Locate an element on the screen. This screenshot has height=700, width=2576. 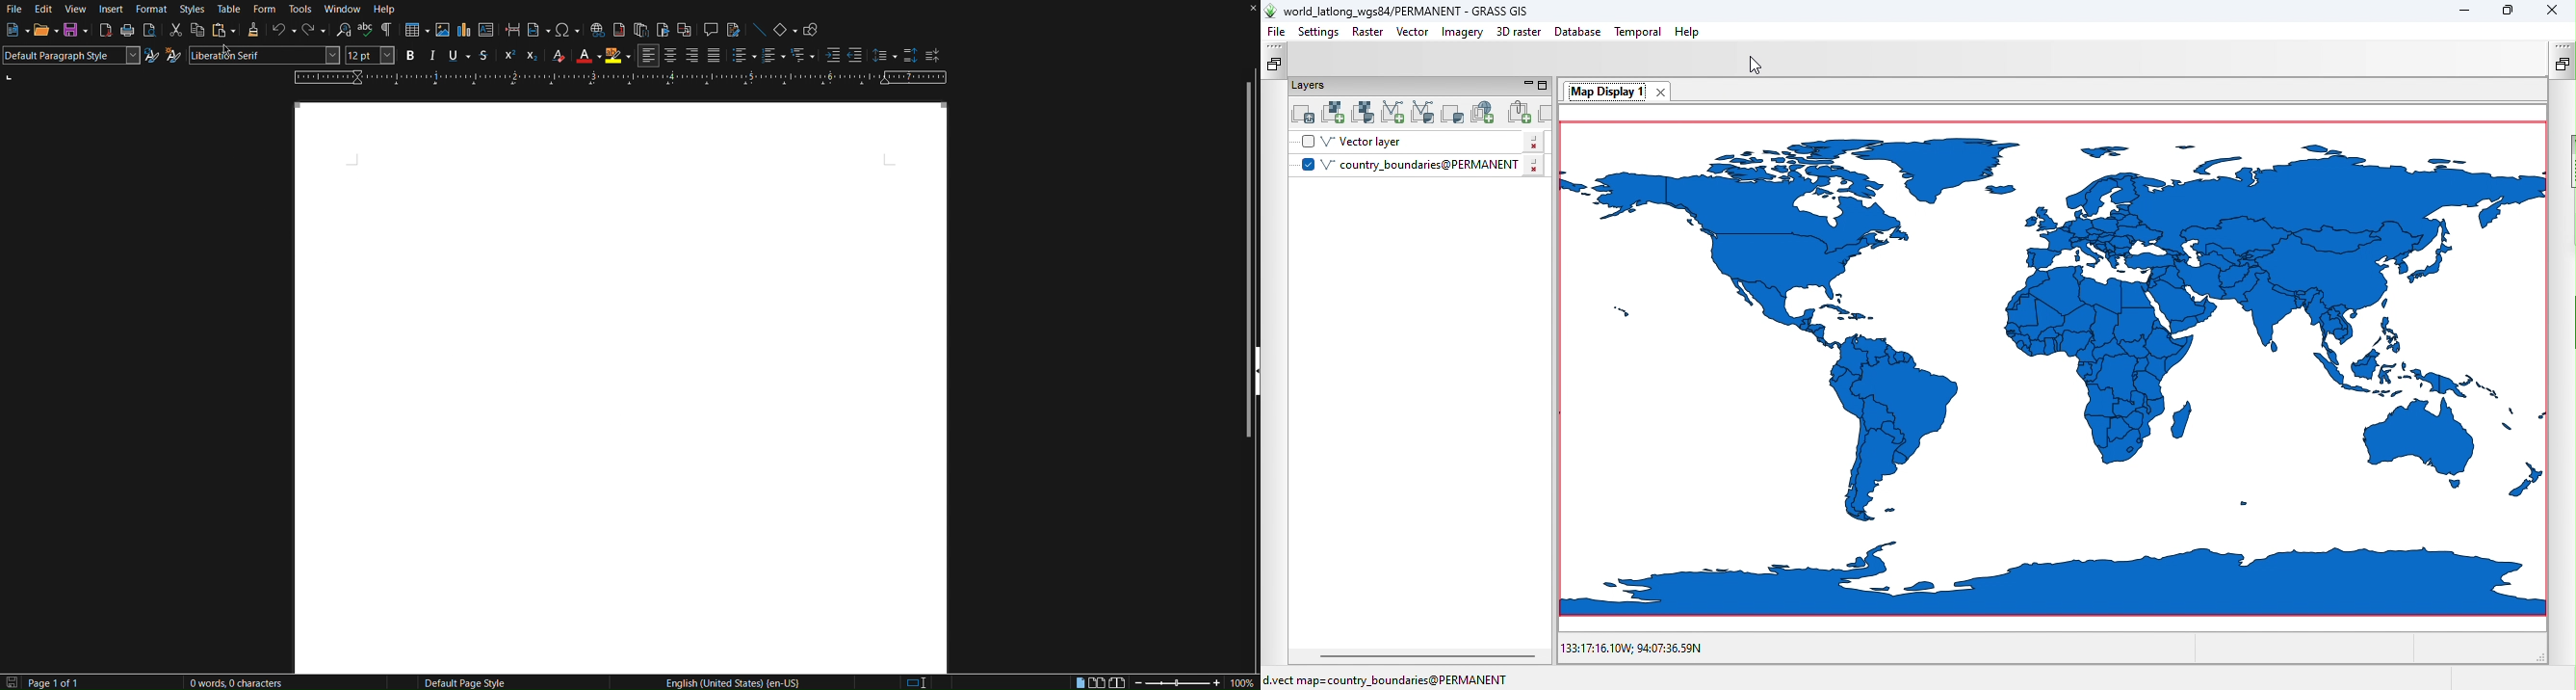
Edit  is located at coordinates (44, 9).